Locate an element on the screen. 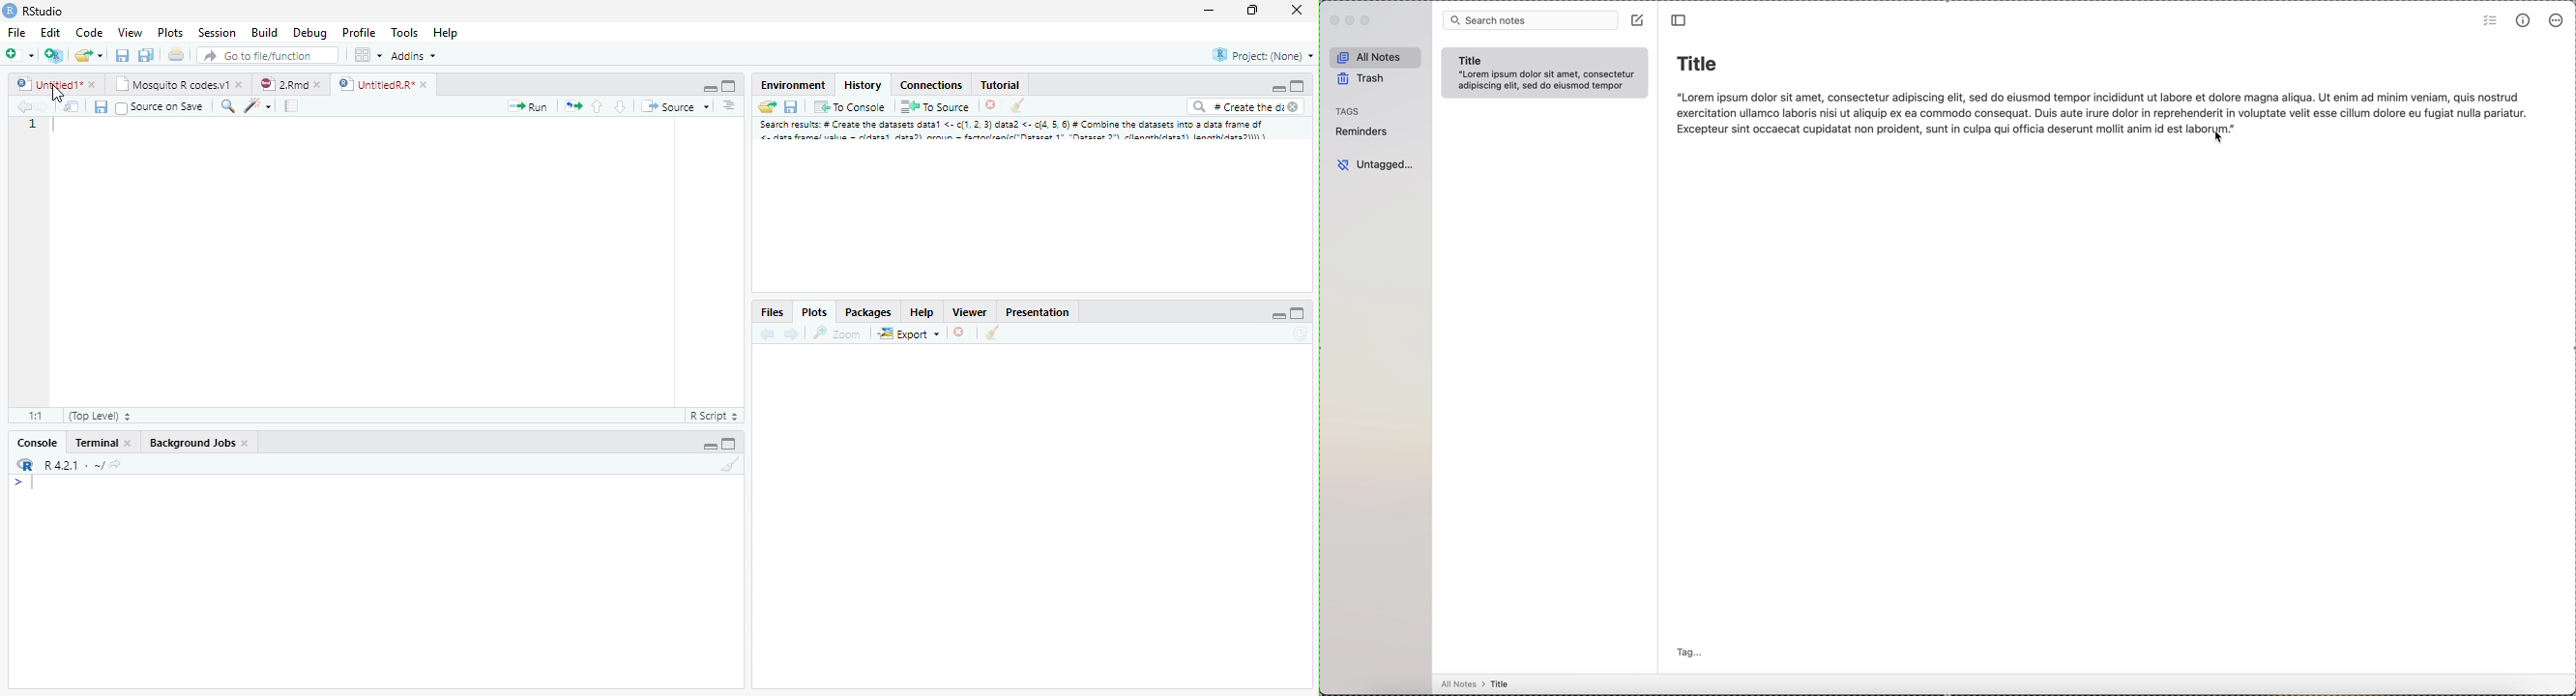 This screenshot has width=2576, height=700. Load Workspace is located at coordinates (769, 109).